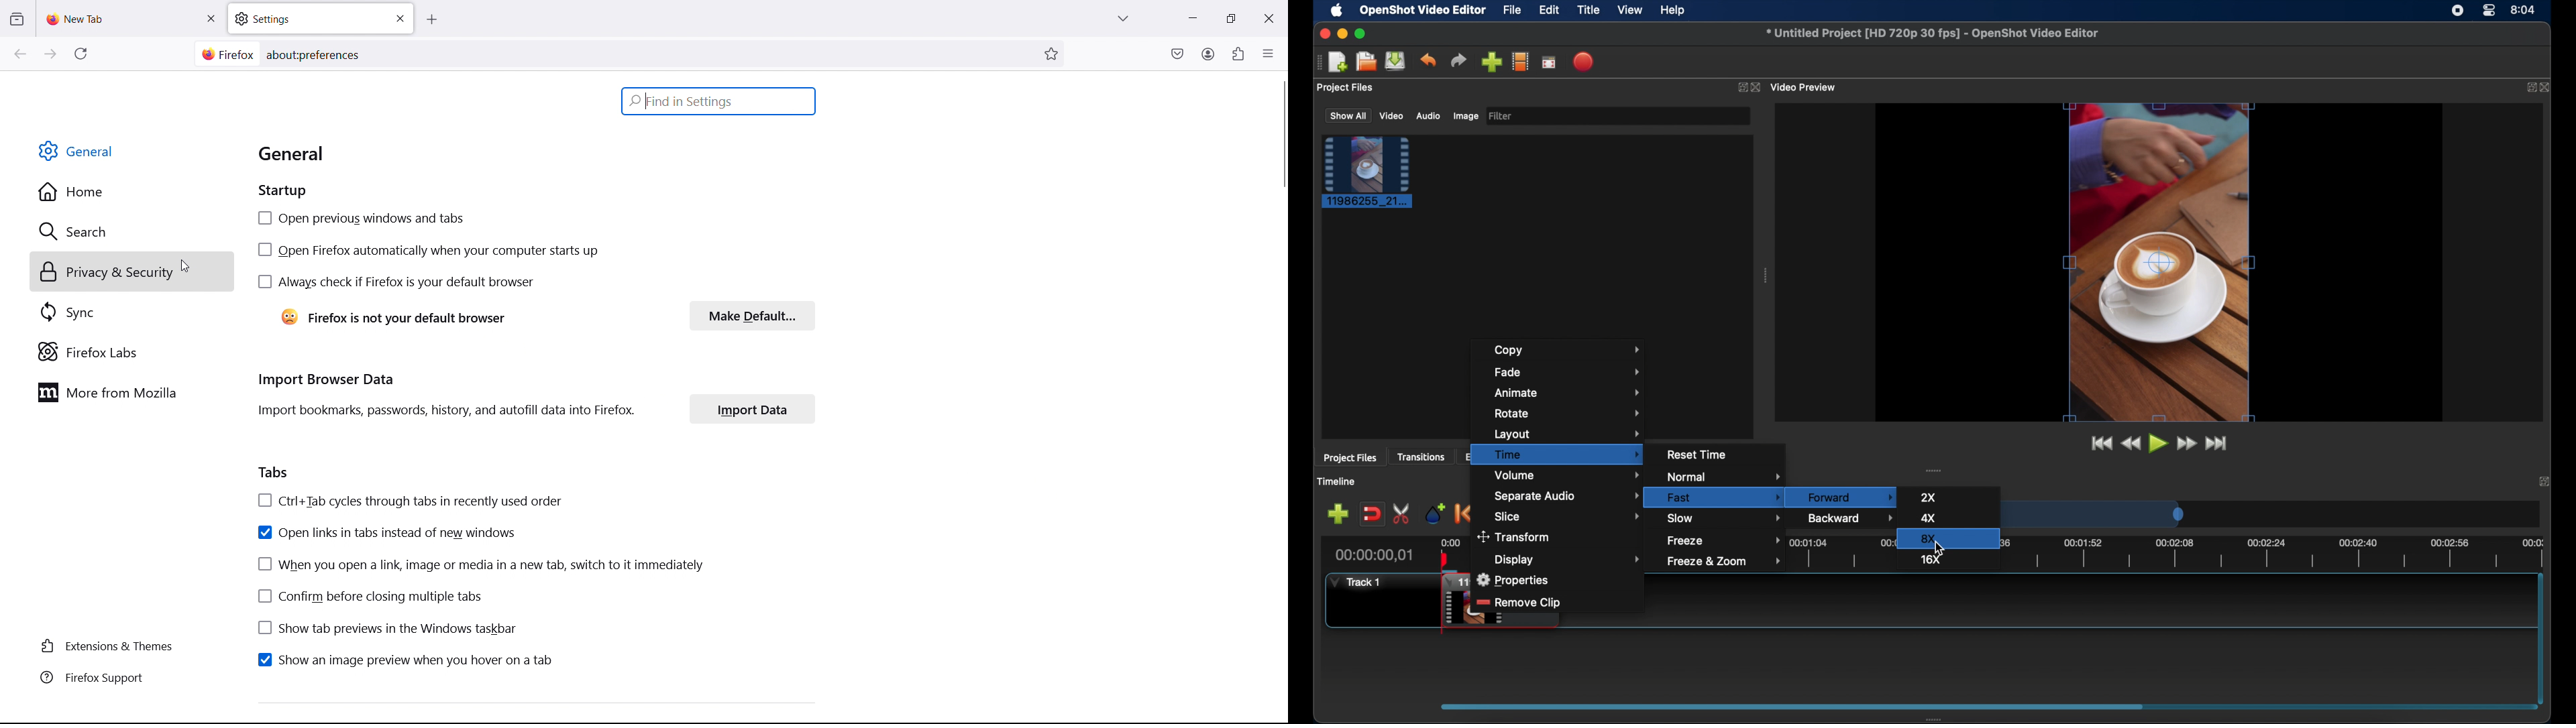  Describe the element at coordinates (1569, 372) in the screenshot. I see `fade menu` at that location.